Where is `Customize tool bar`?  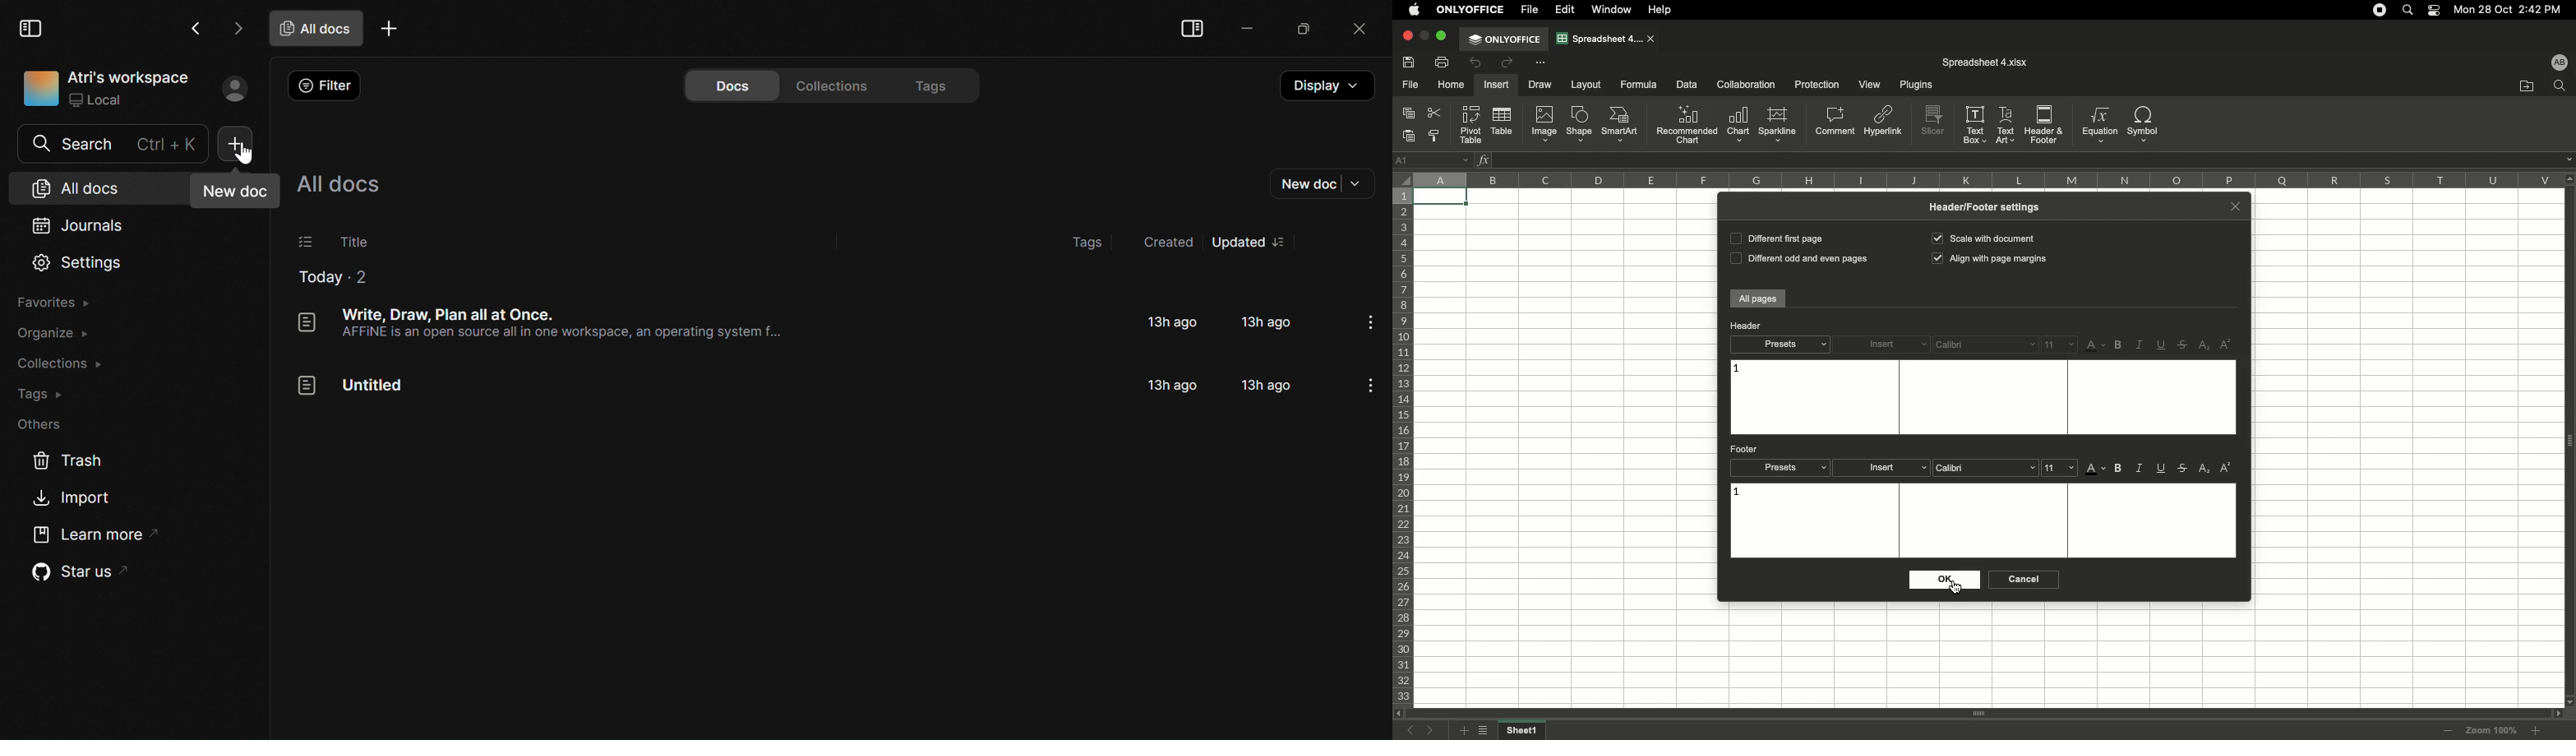 Customize tool bar is located at coordinates (1540, 62).